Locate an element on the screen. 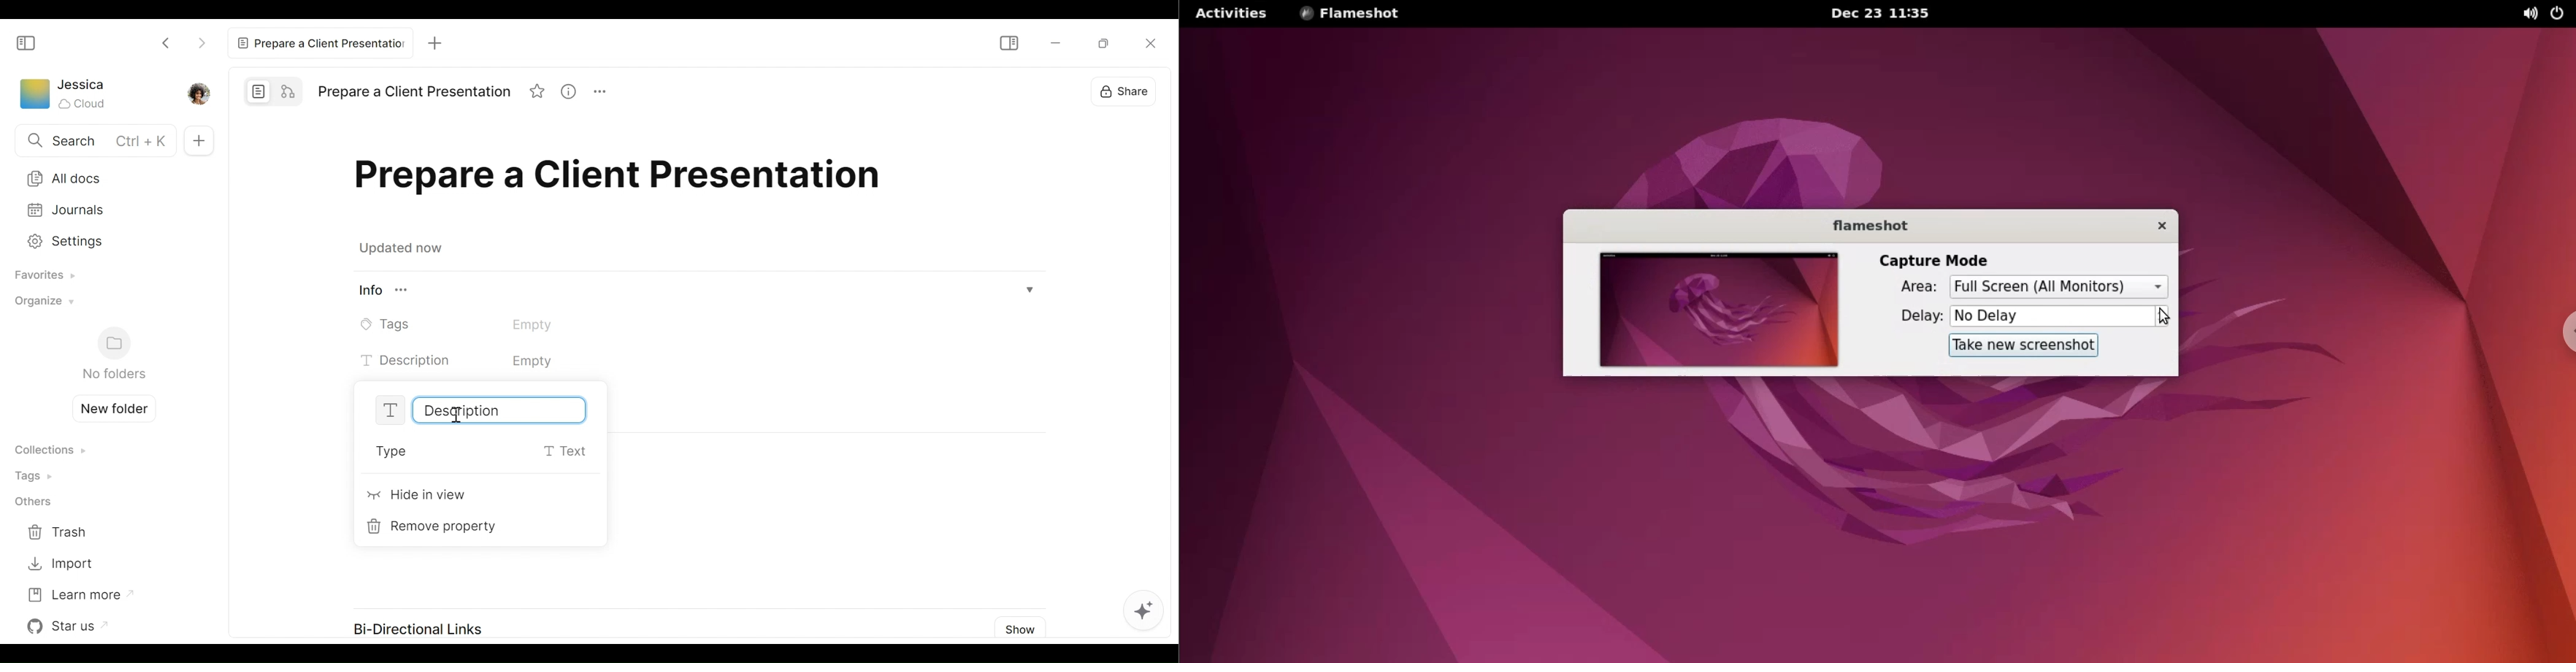 This screenshot has width=2576, height=672. Show is located at coordinates (1022, 627).